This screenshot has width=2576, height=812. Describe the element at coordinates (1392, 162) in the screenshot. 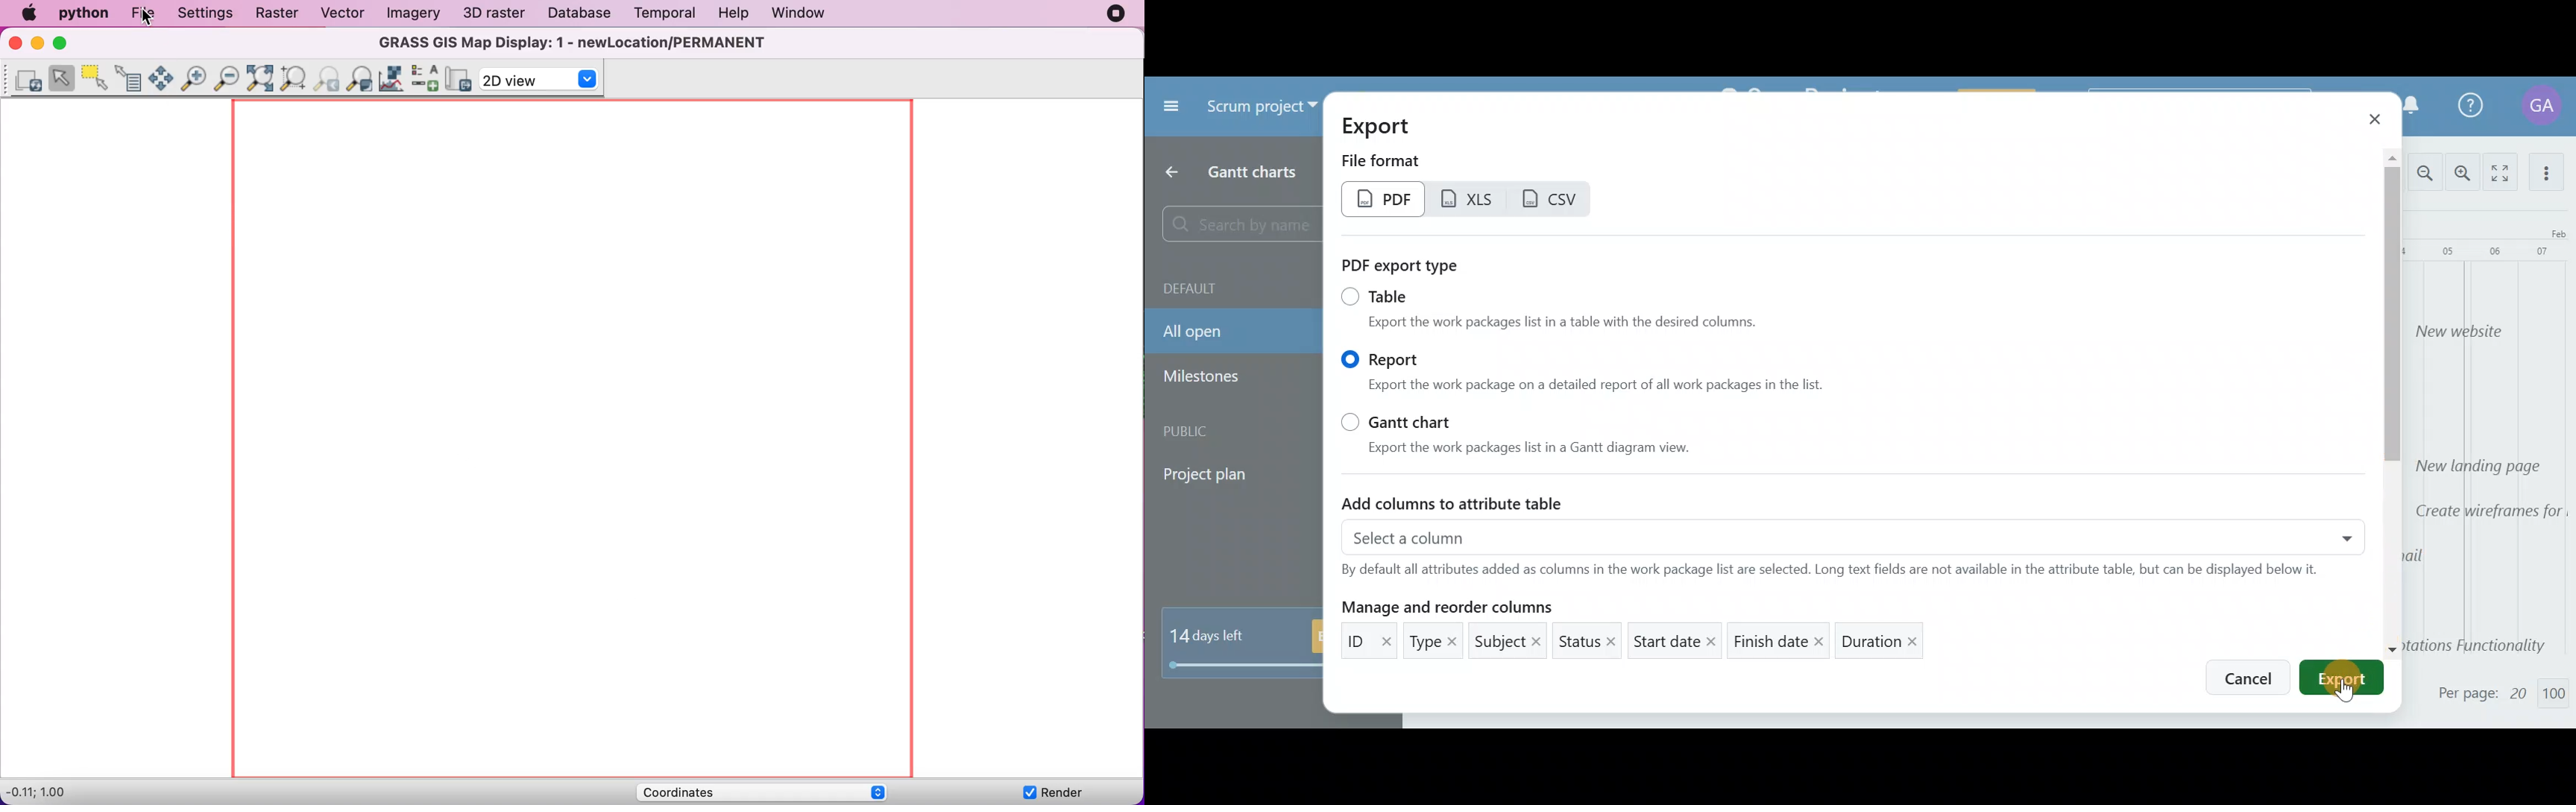

I see `File format` at that location.